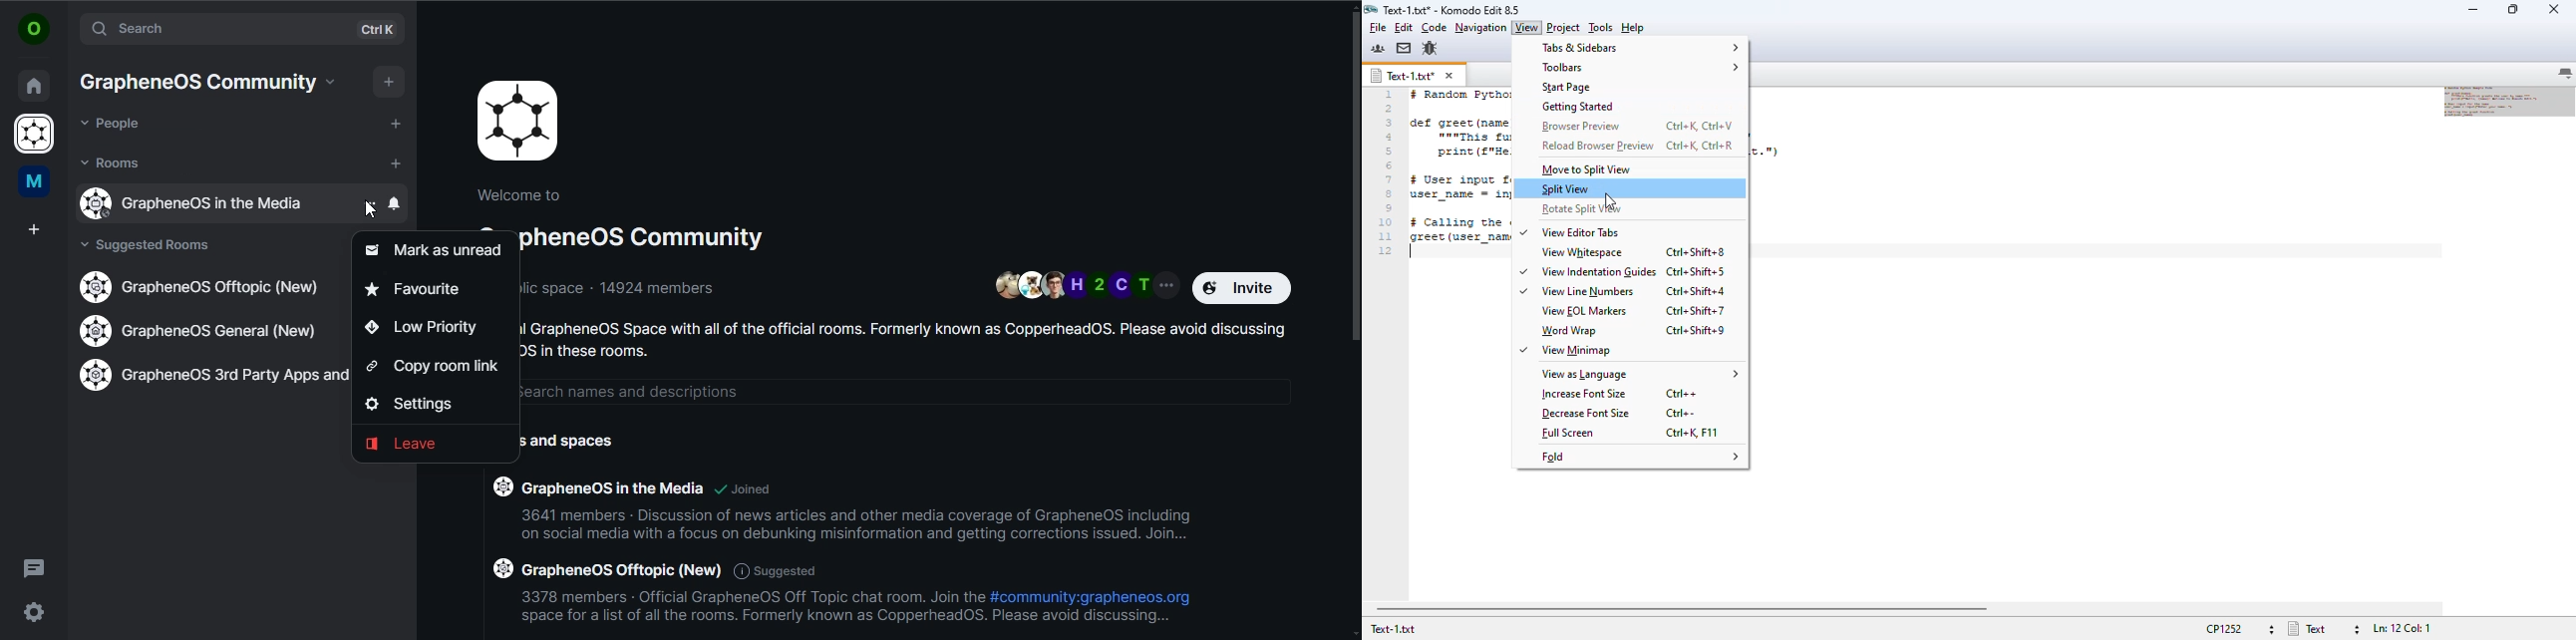  Describe the element at coordinates (1370, 10) in the screenshot. I see `logo` at that location.